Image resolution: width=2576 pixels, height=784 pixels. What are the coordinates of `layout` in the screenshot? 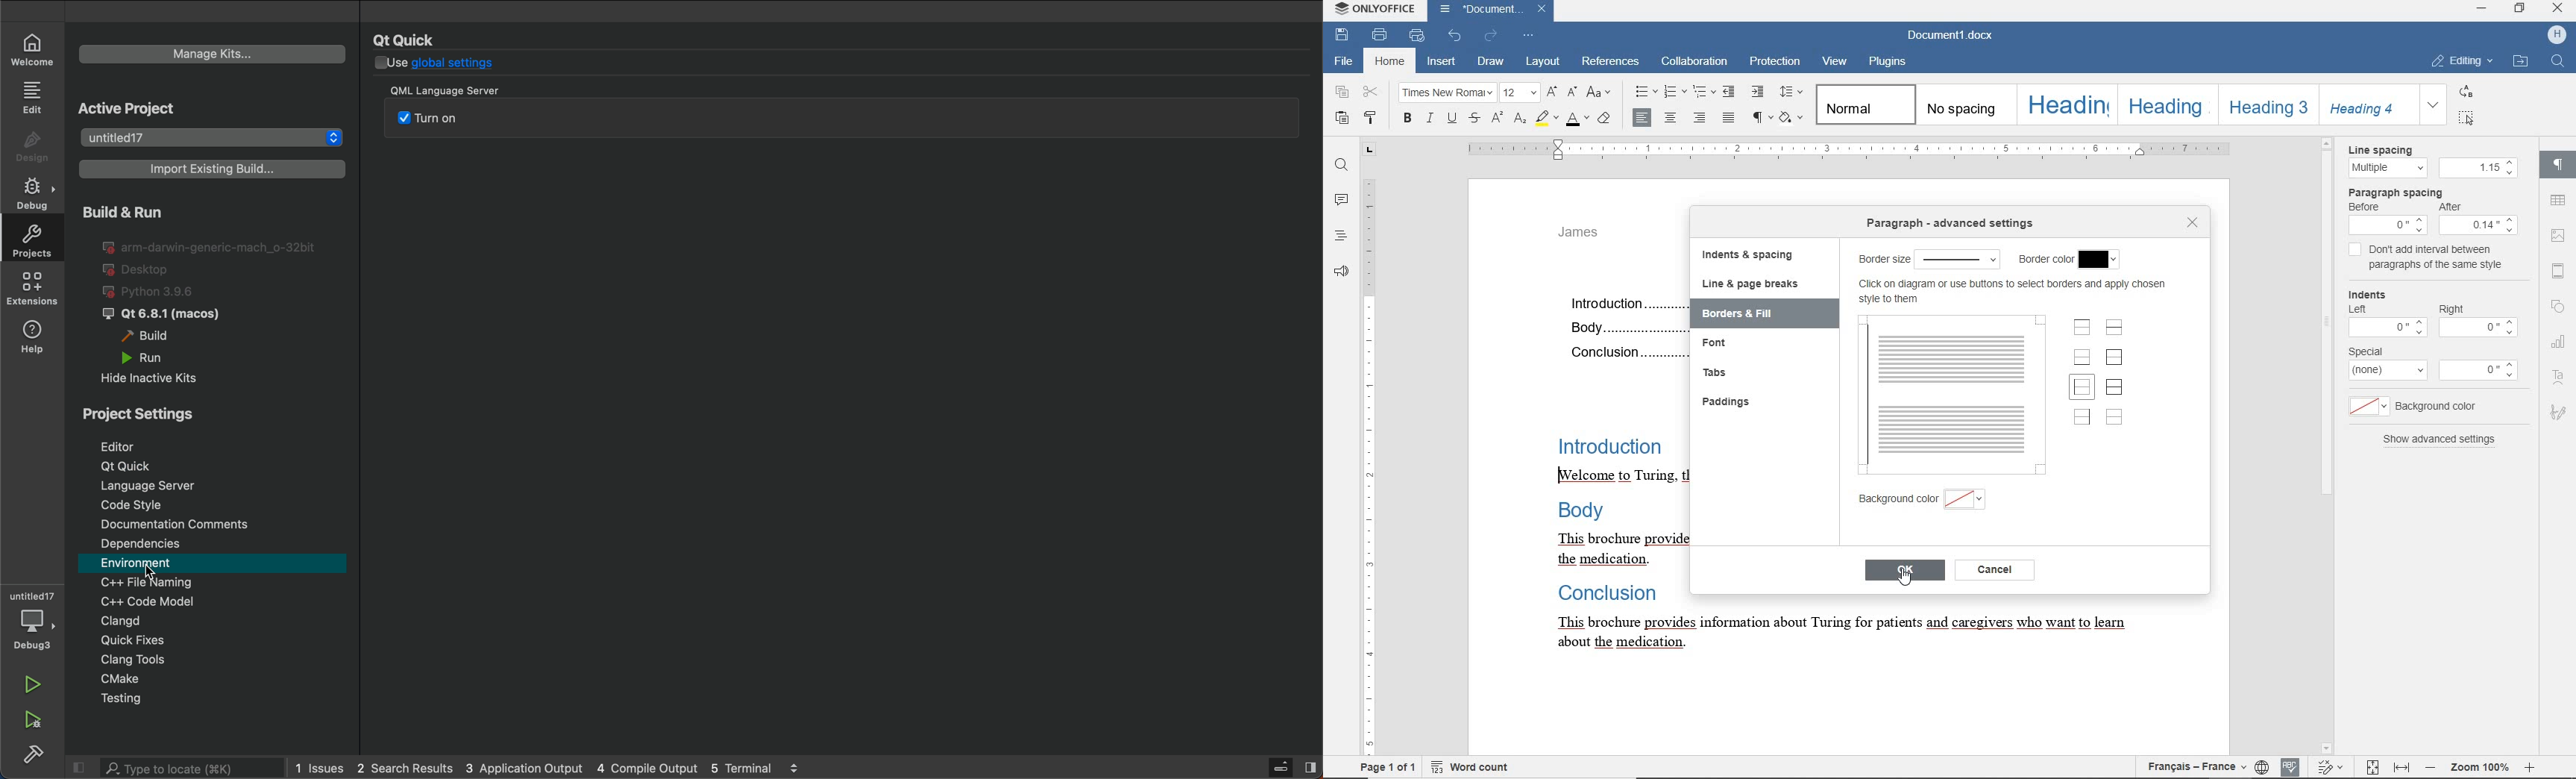 It's located at (1541, 63).